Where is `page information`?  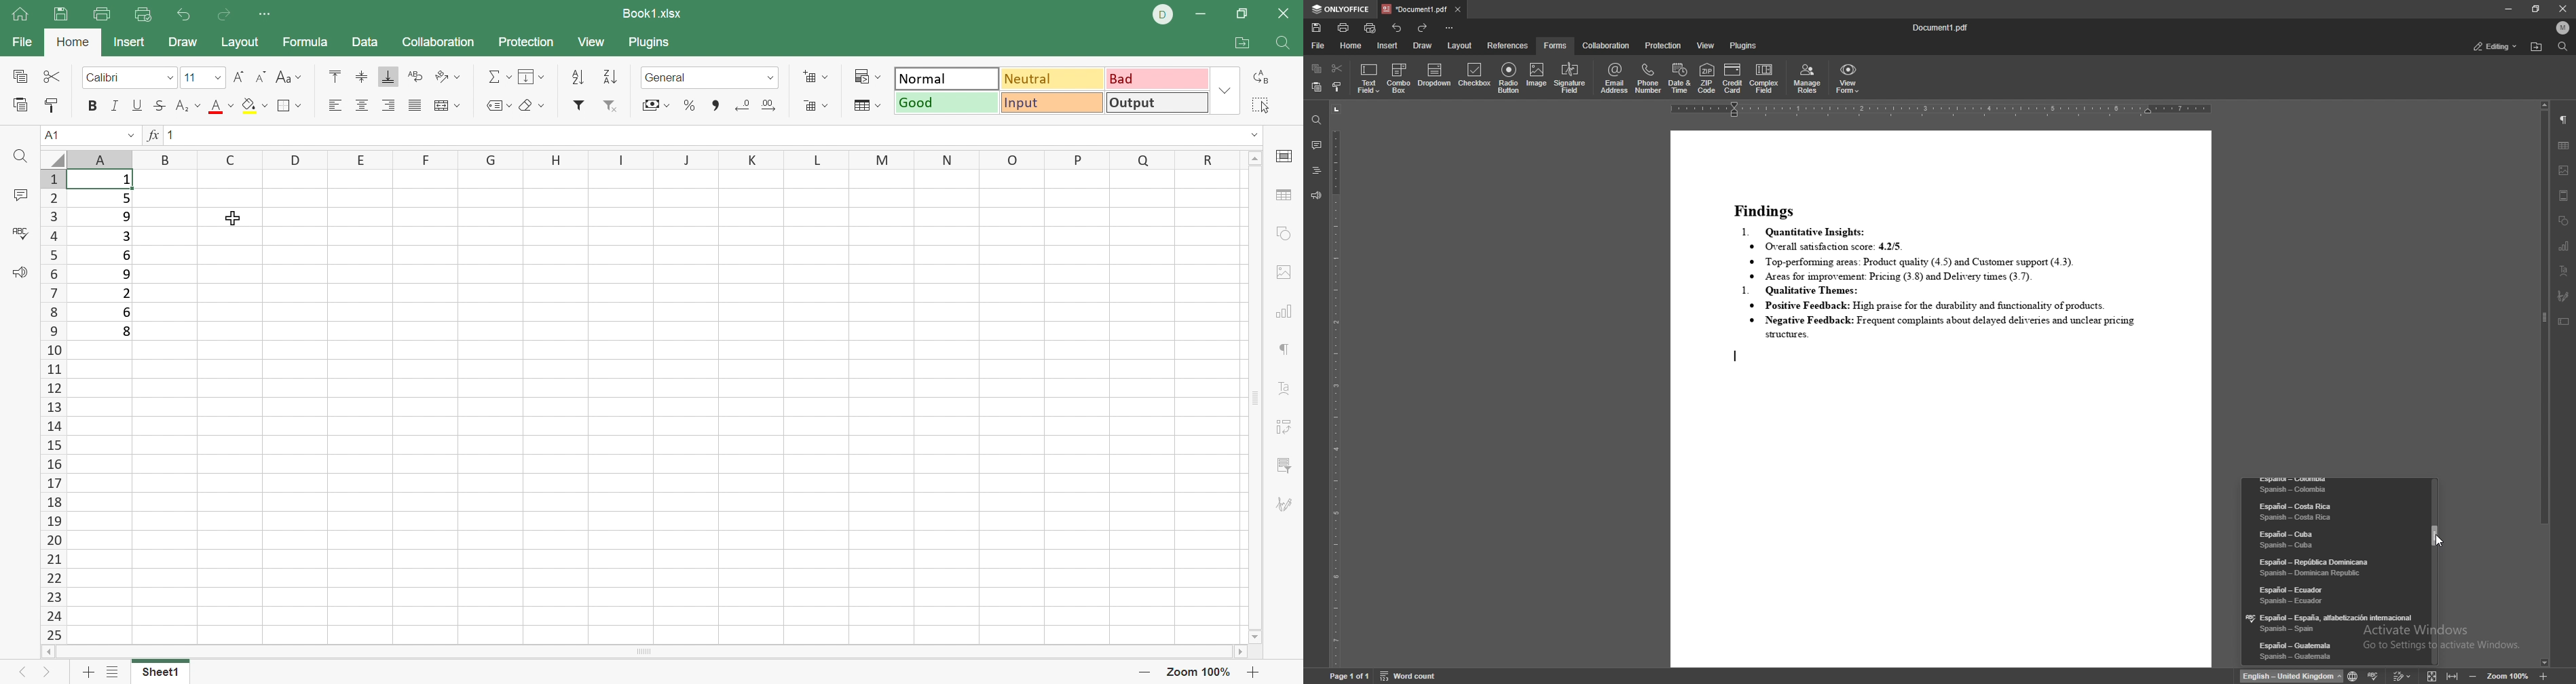
page information is located at coordinates (1348, 677).